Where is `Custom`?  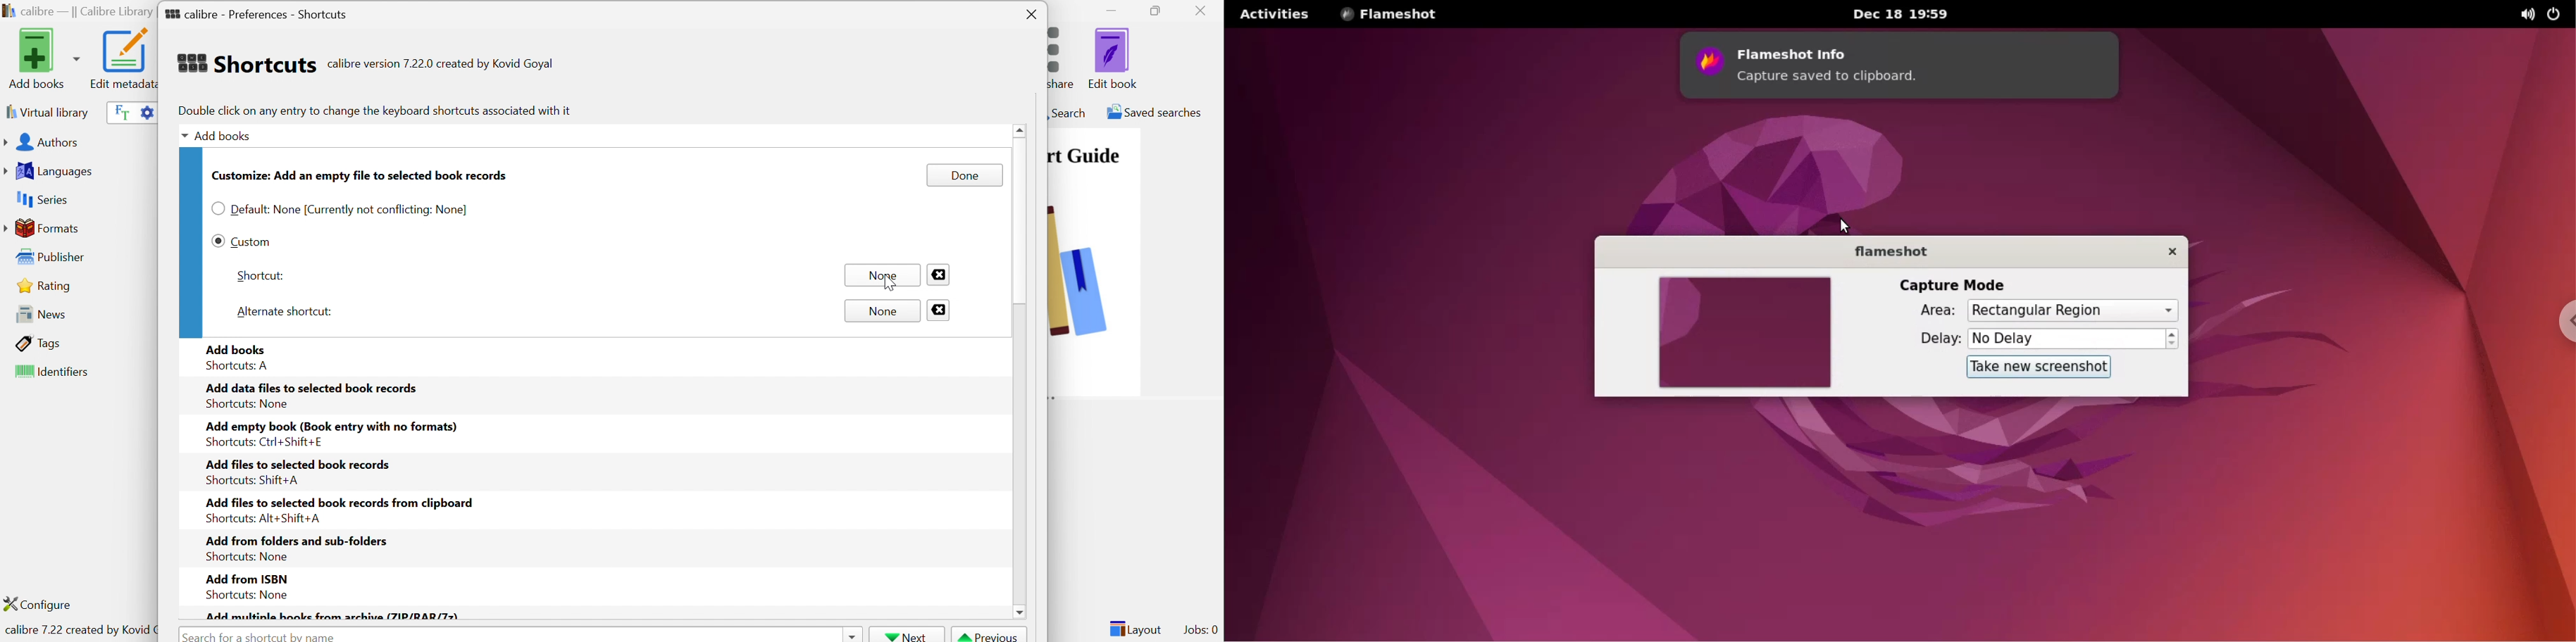 Custom is located at coordinates (251, 241).